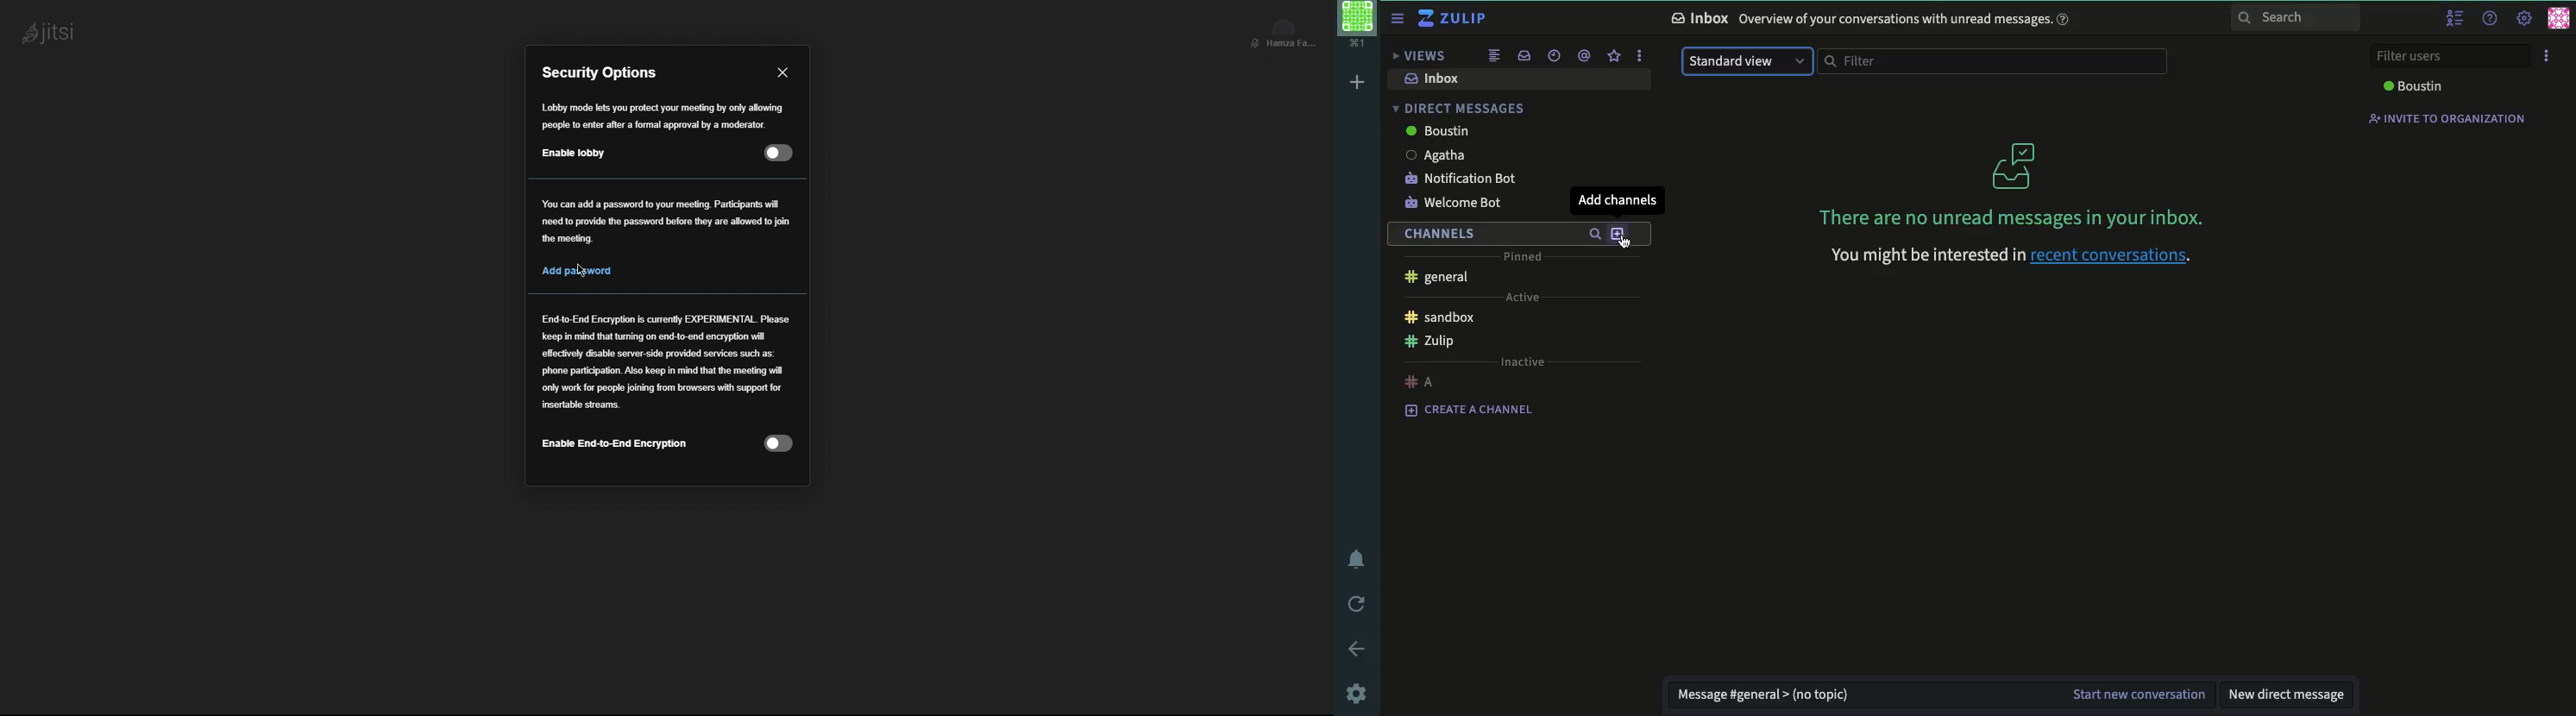 This screenshot has height=728, width=2576. I want to click on options, so click(1638, 58).